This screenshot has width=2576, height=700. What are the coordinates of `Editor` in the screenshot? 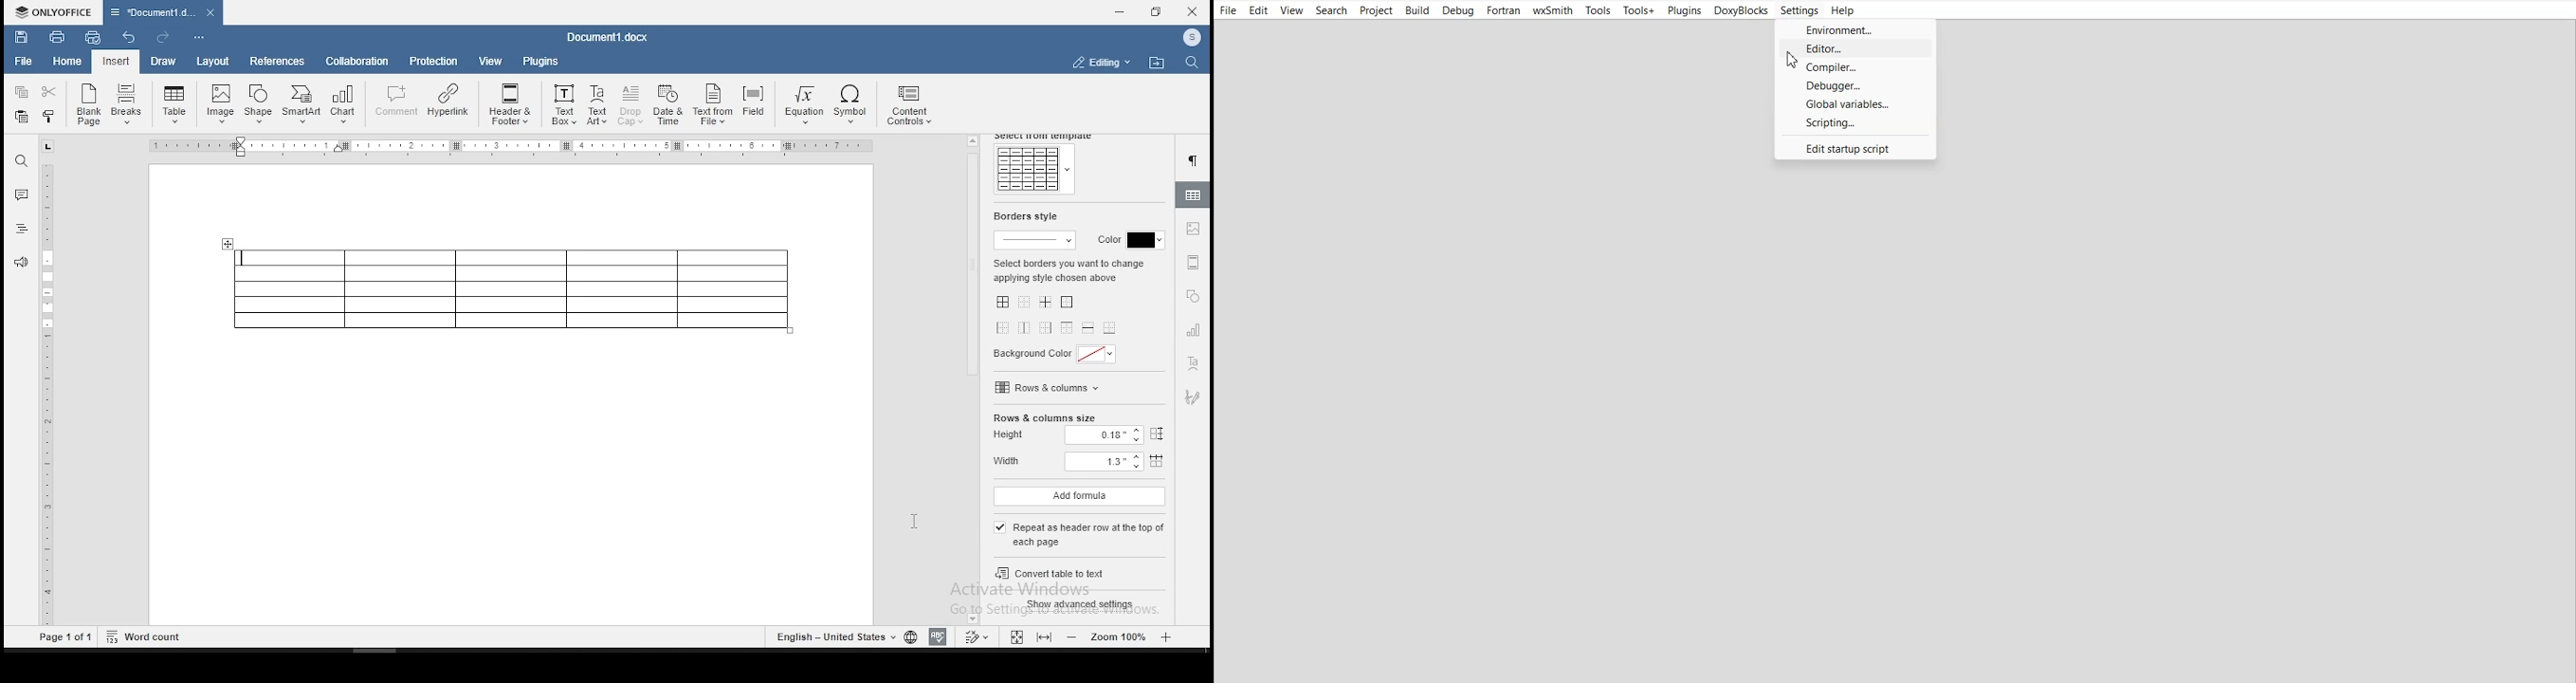 It's located at (1854, 48).